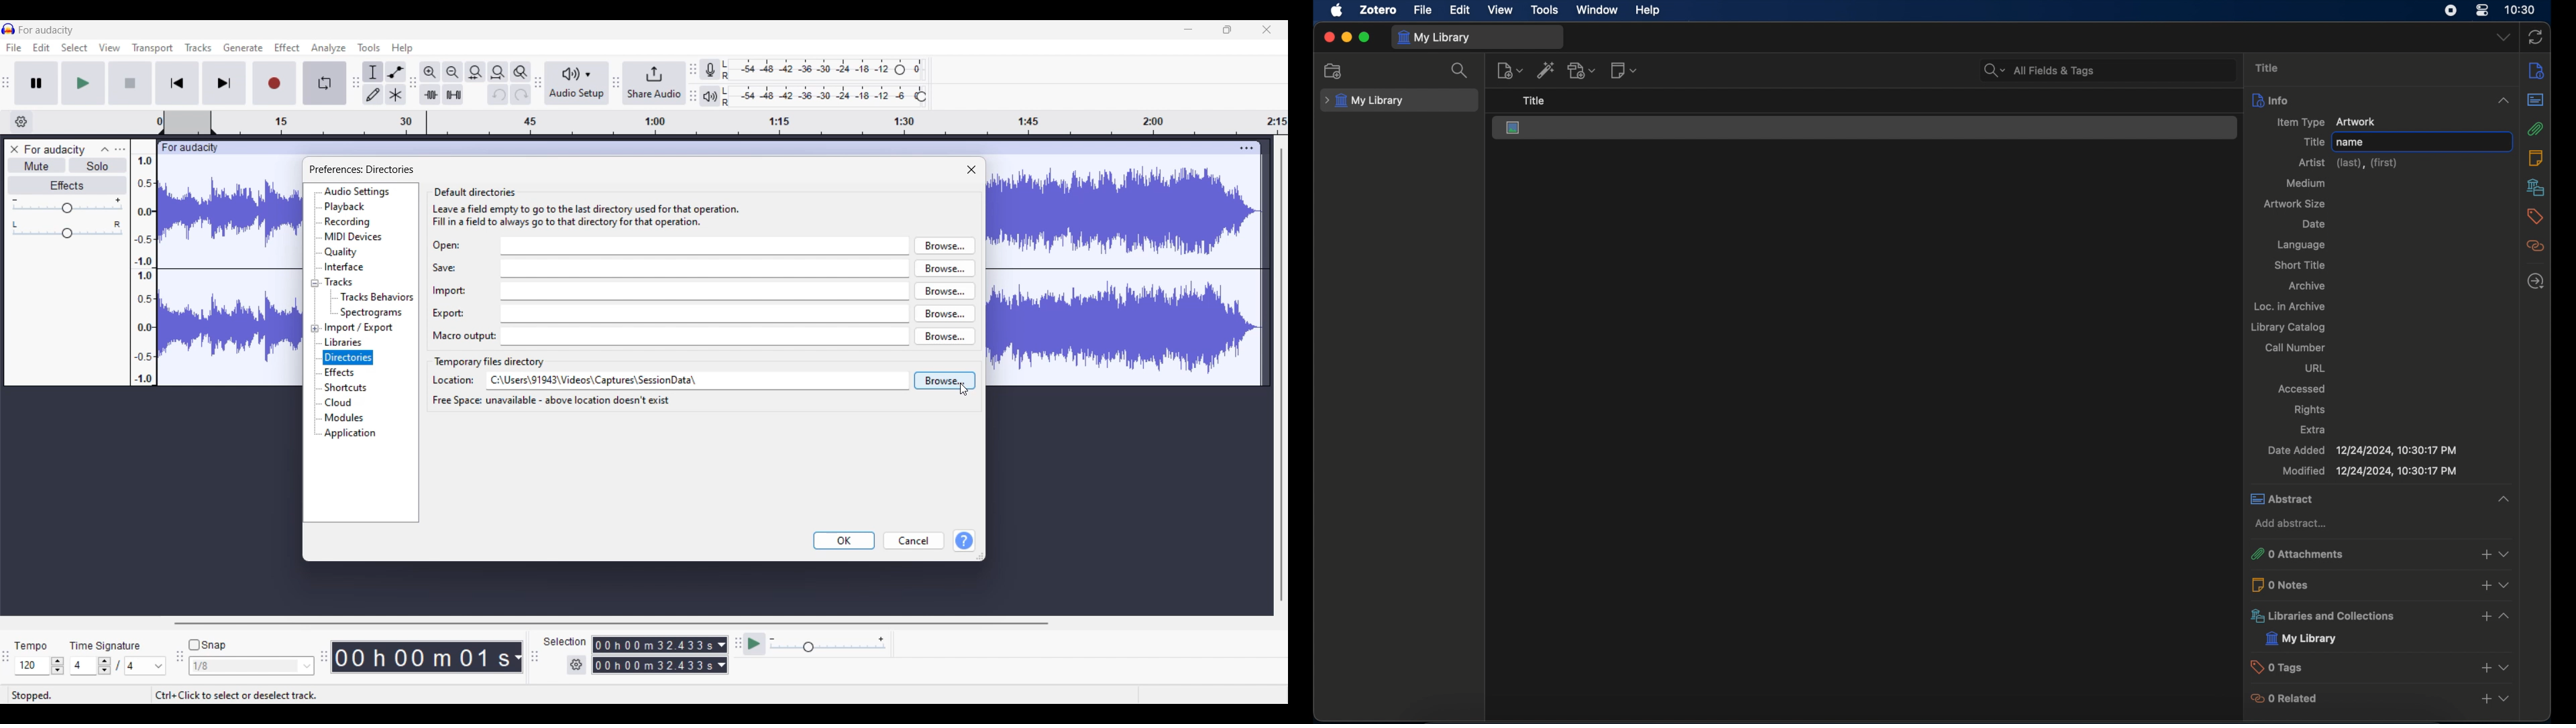 The height and width of the screenshot is (728, 2576). Describe the element at coordinates (2310, 410) in the screenshot. I see `rights` at that location.